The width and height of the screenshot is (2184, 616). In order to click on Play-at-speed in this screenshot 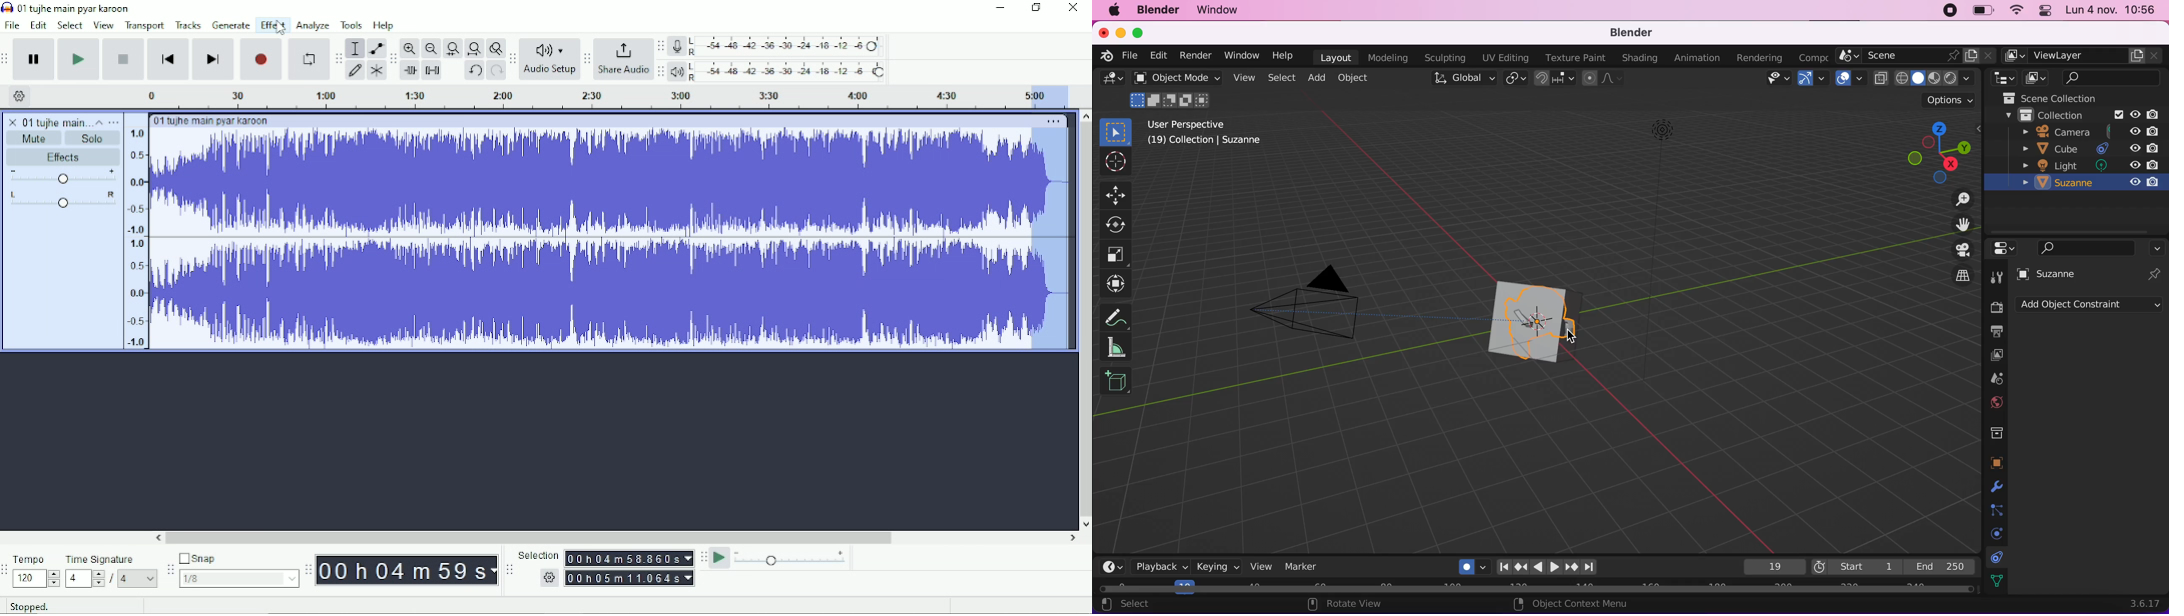, I will do `click(721, 558)`.